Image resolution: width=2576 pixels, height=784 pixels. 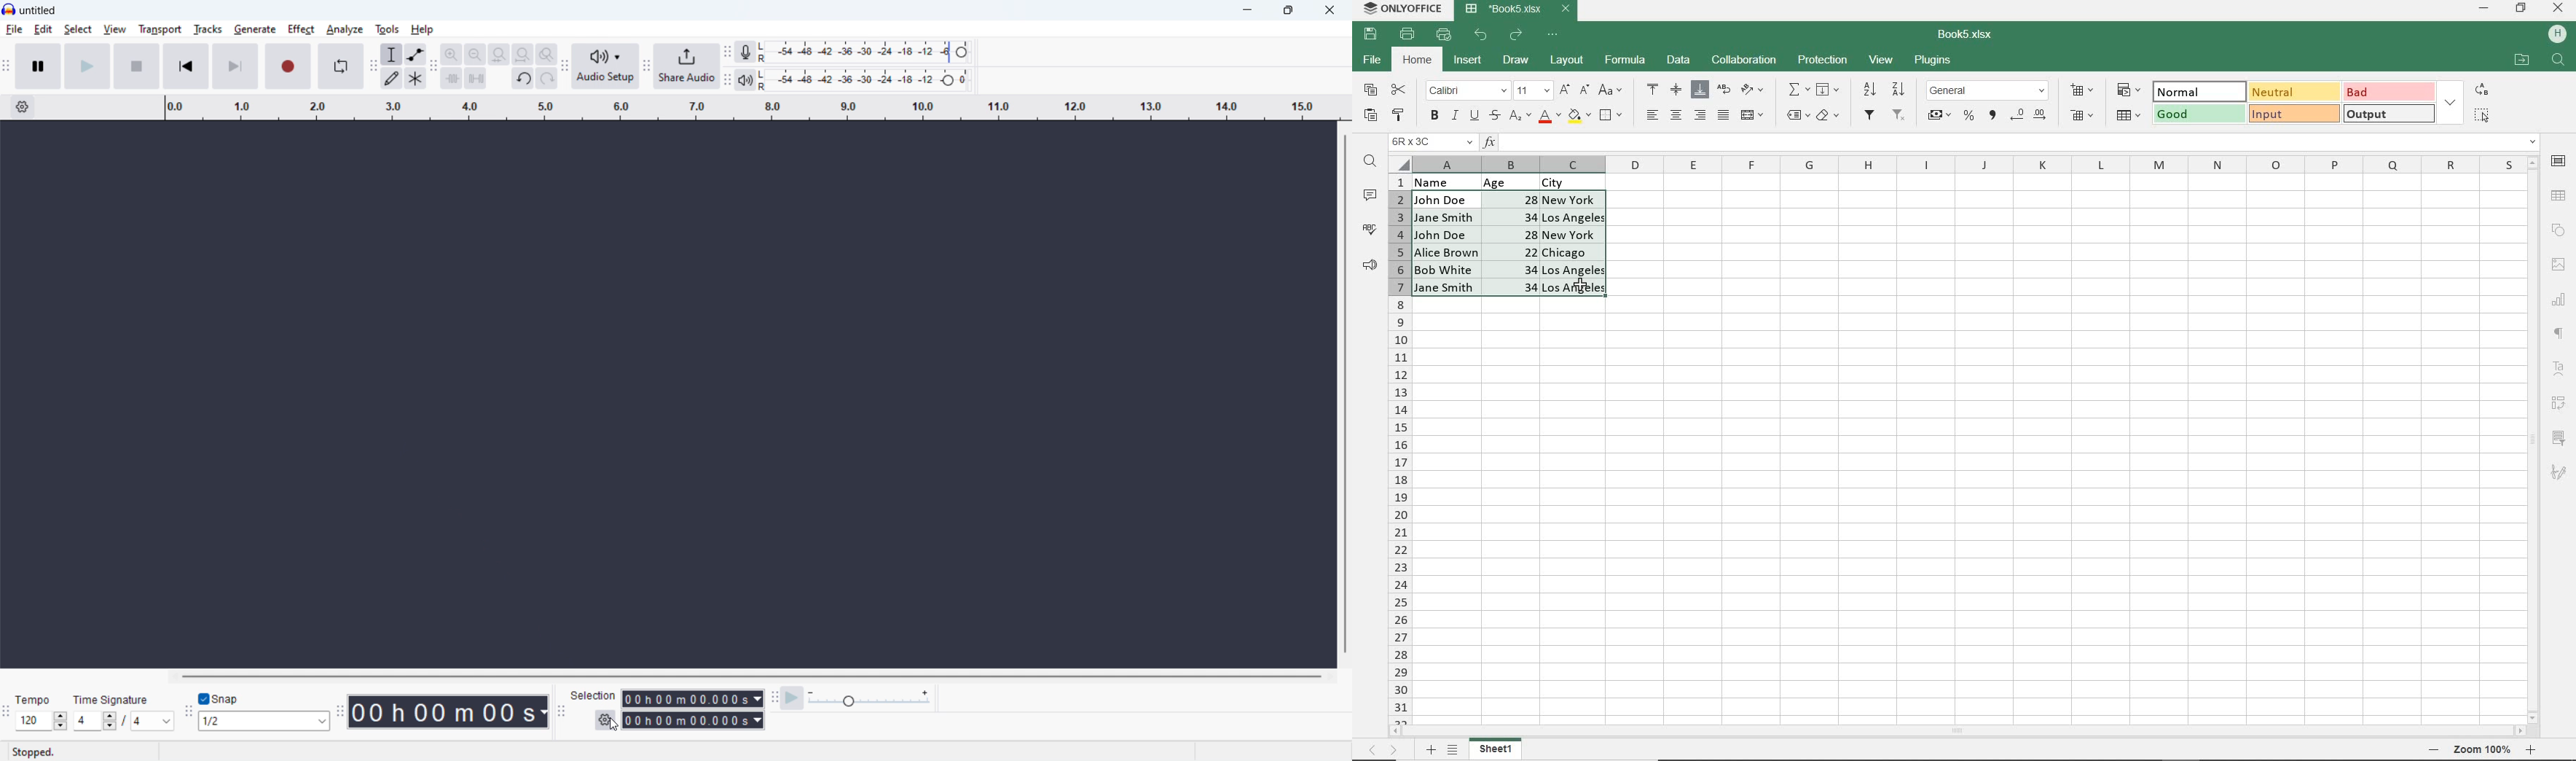 What do you see at coordinates (2559, 195) in the screenshot?
I see `TABLE` at bounding box center [2559, 195].